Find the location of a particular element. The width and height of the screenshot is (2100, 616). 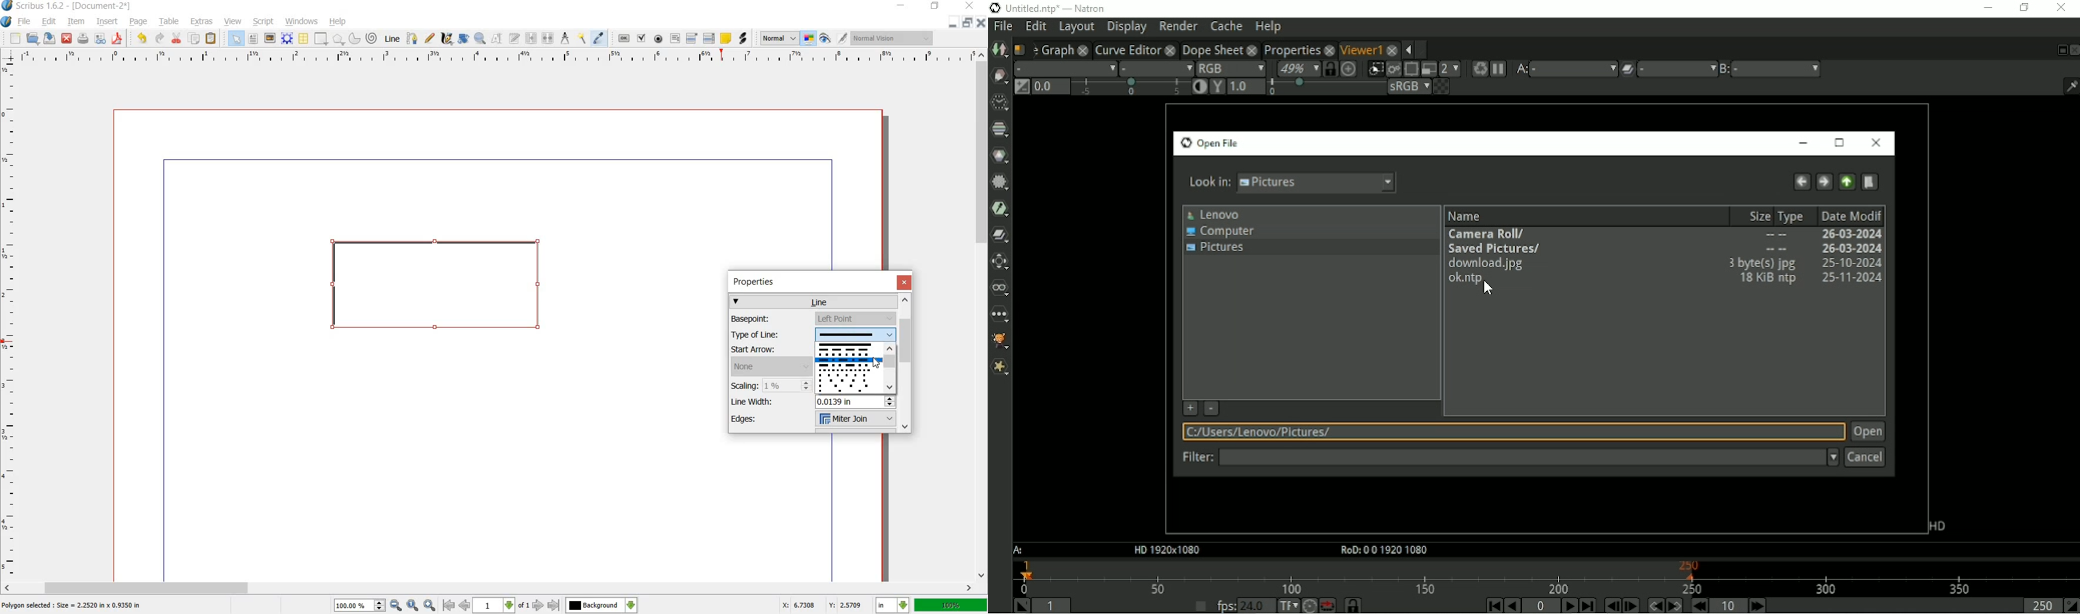

TEXT FRAME is located at coordinates (253, 39).